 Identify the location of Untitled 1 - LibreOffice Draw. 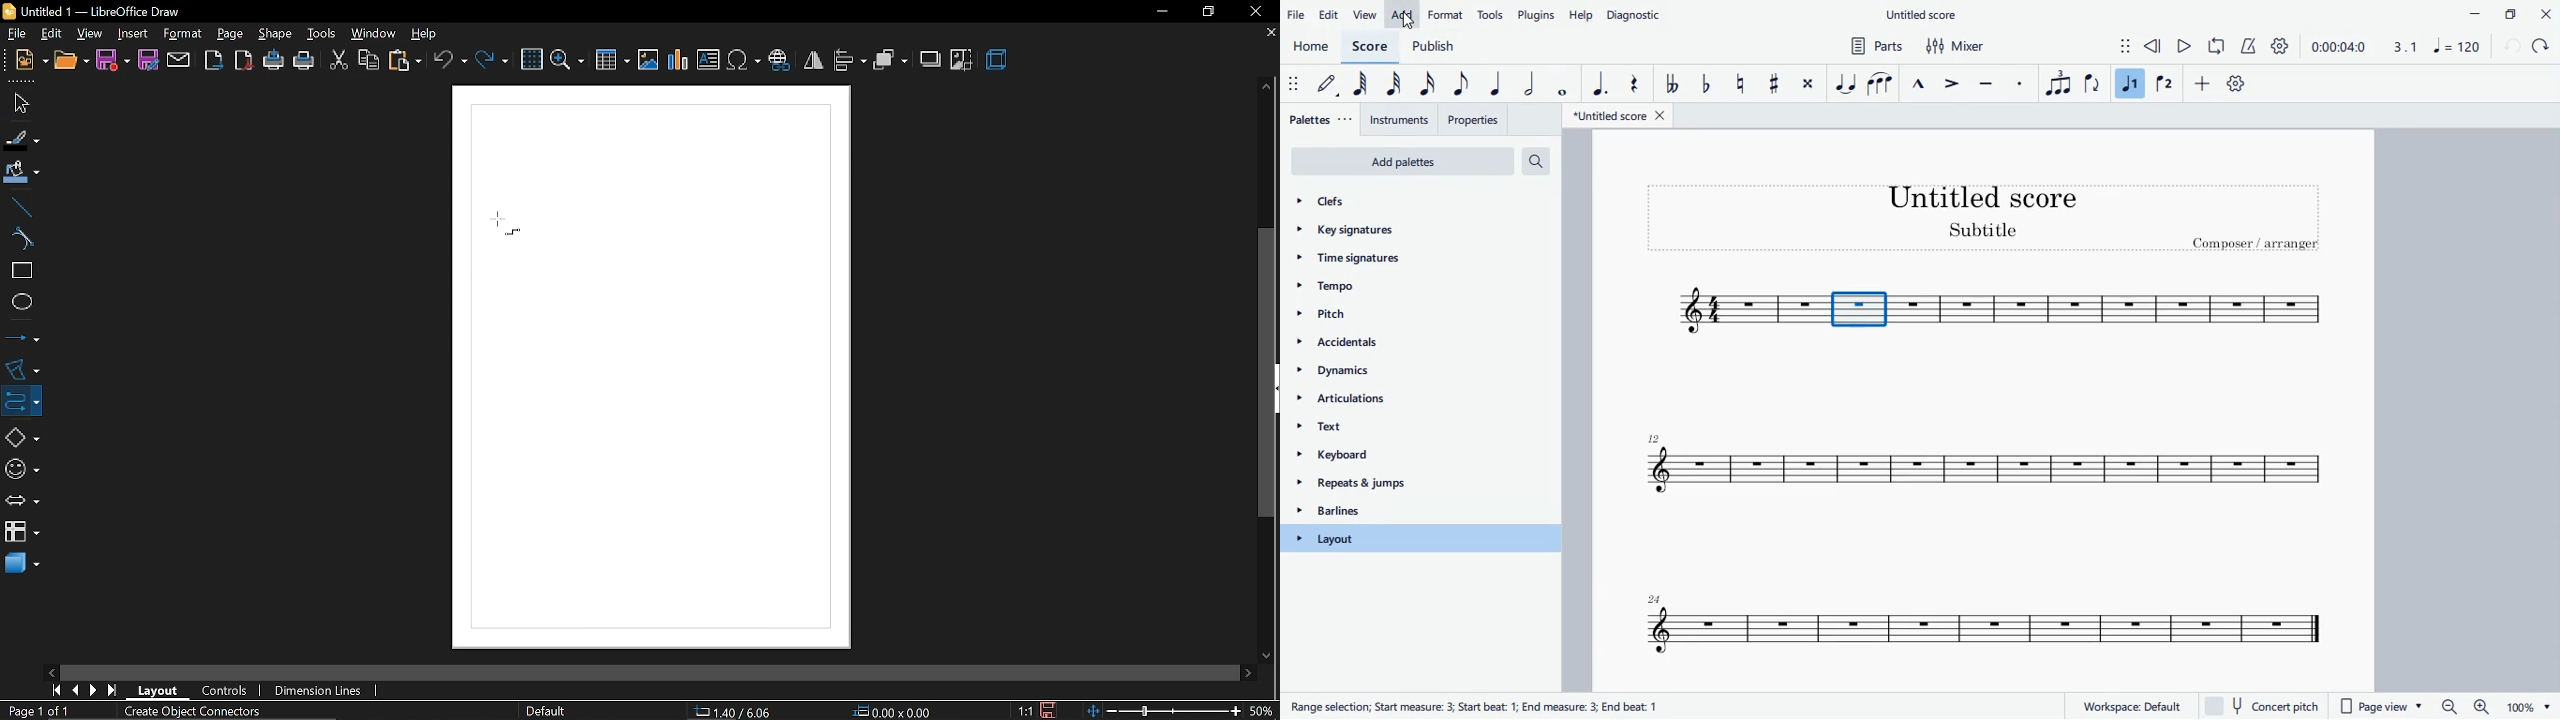
(93, 11).